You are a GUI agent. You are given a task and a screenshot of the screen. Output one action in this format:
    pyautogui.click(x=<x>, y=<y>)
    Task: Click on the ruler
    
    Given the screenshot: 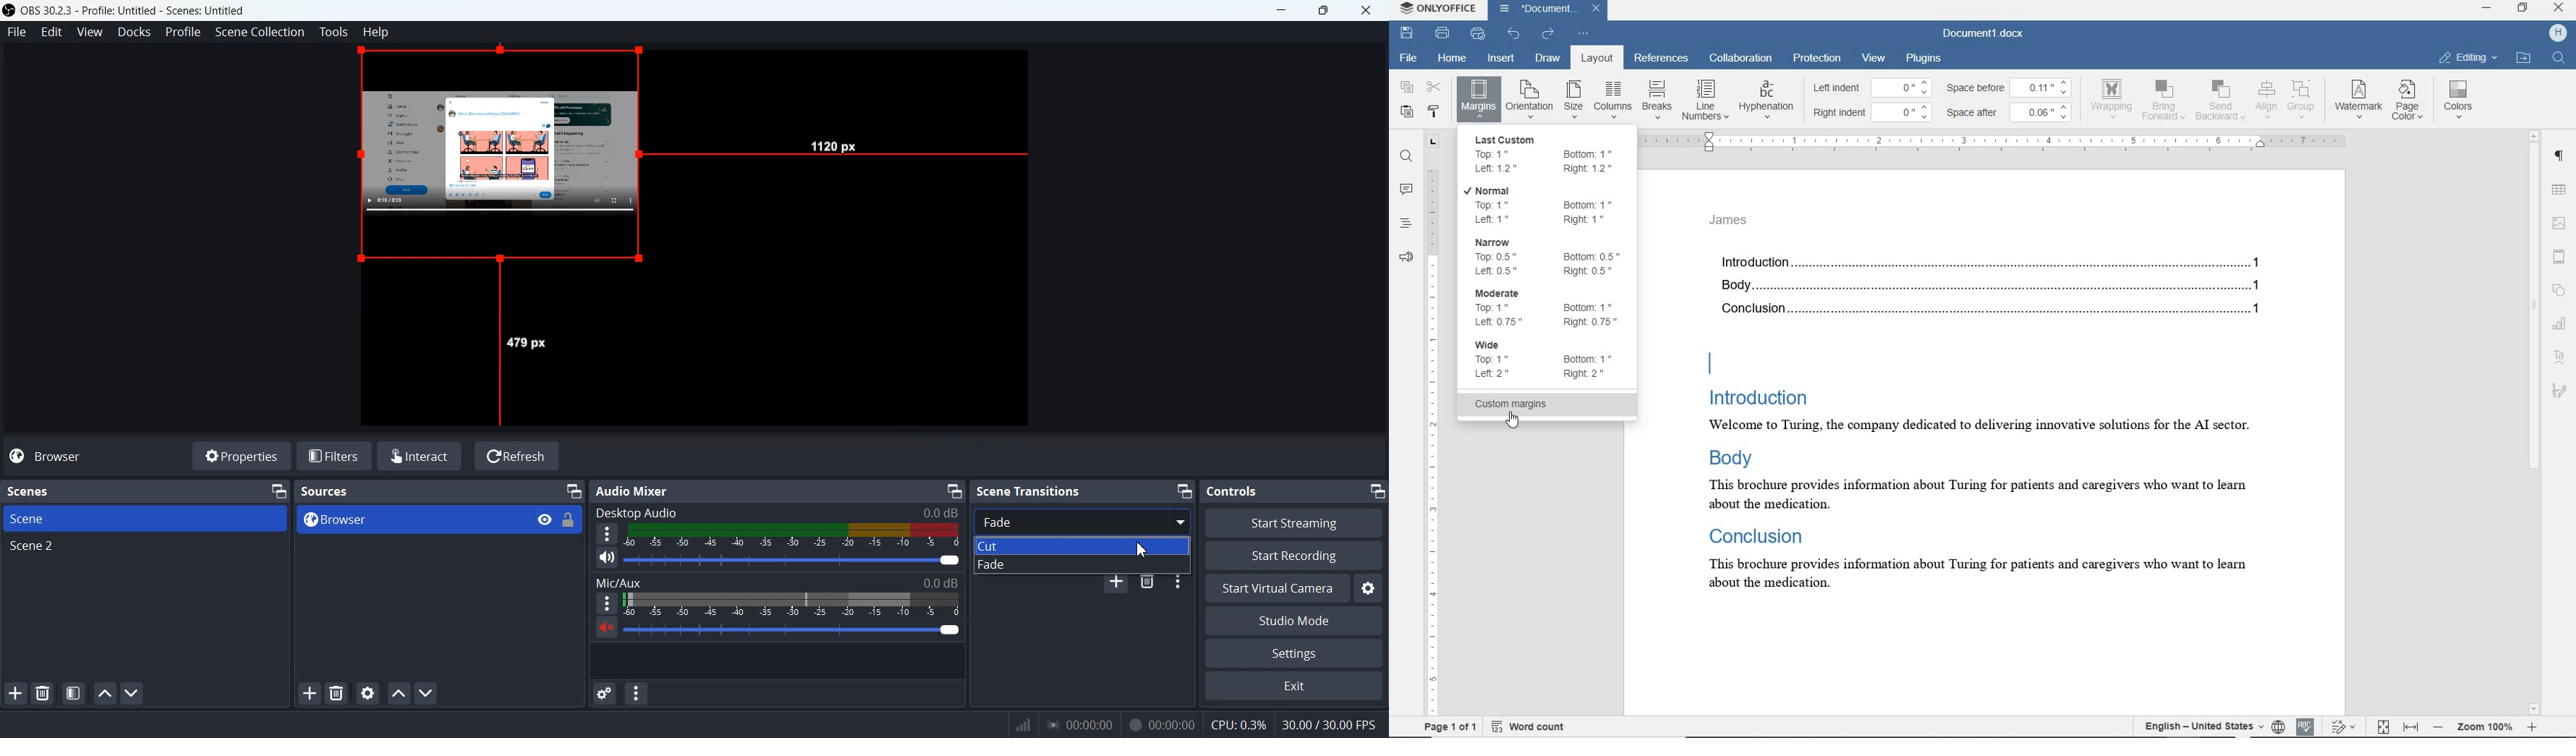 What is the action you would take?
    pyautogui.click(x=2000, y=140)
    